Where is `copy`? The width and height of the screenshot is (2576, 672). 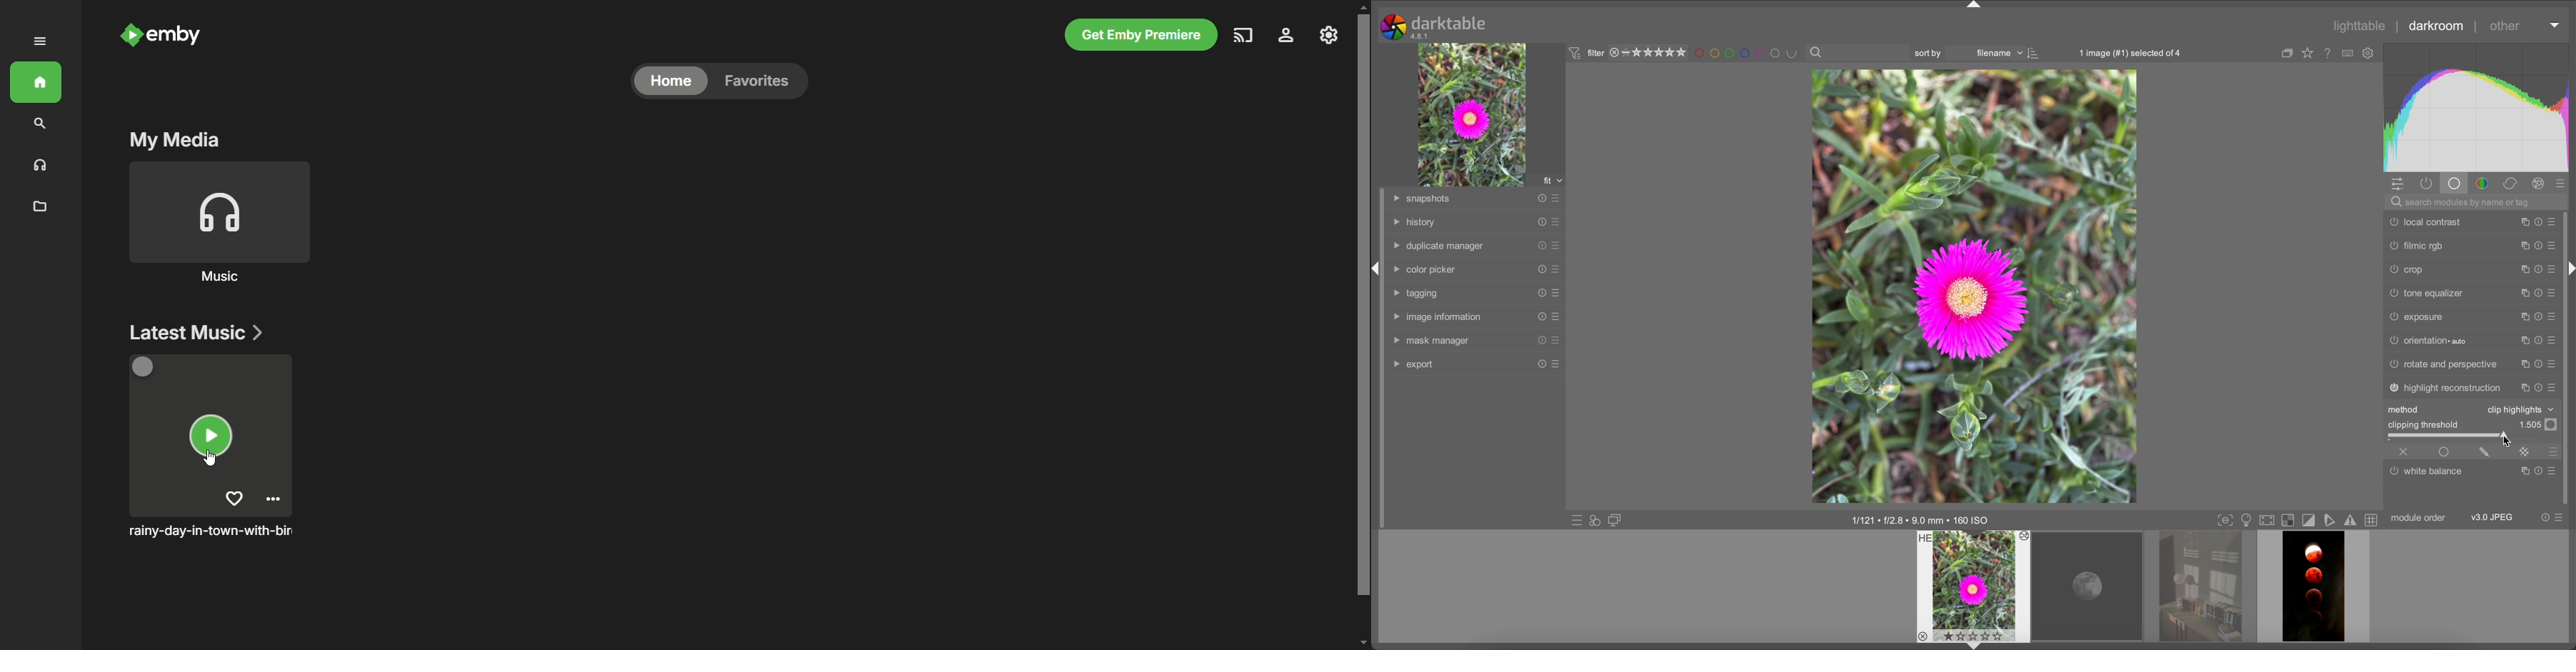
copy is located at coordinates (2523, 223).